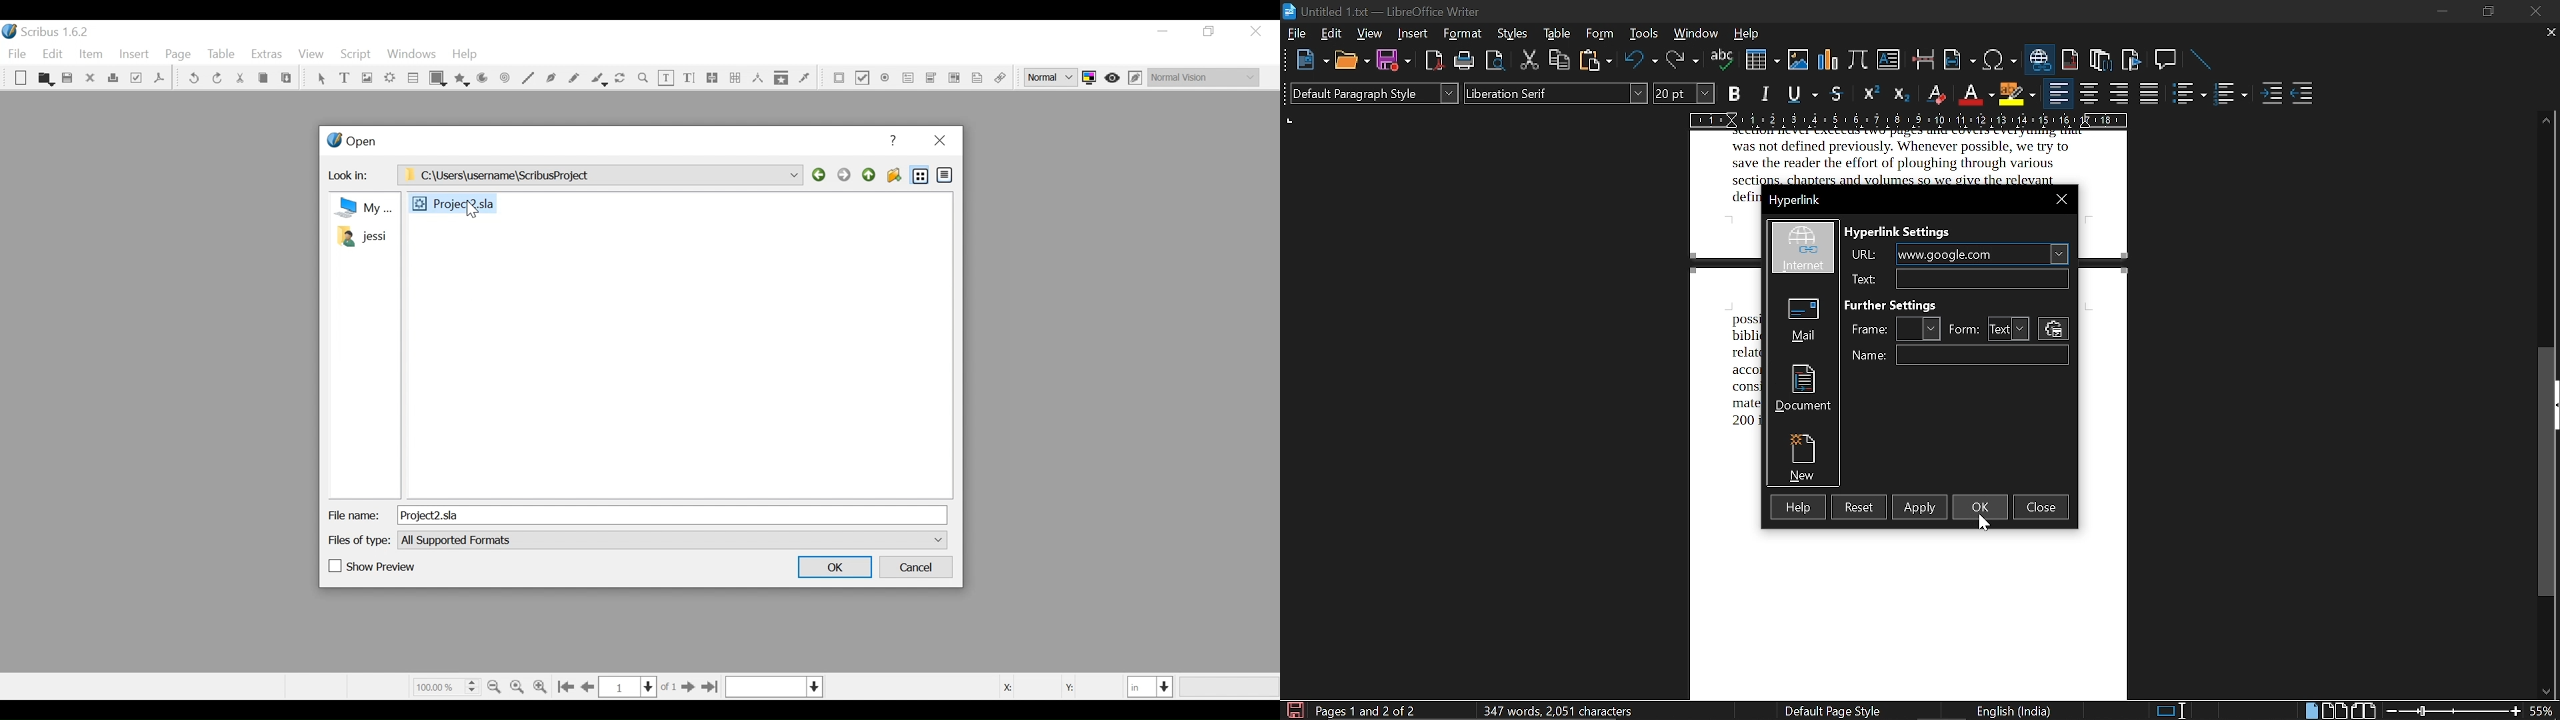  Describe the element at coordinates (1836, 94) in the screenshot. I see `strikethrough` at that location.